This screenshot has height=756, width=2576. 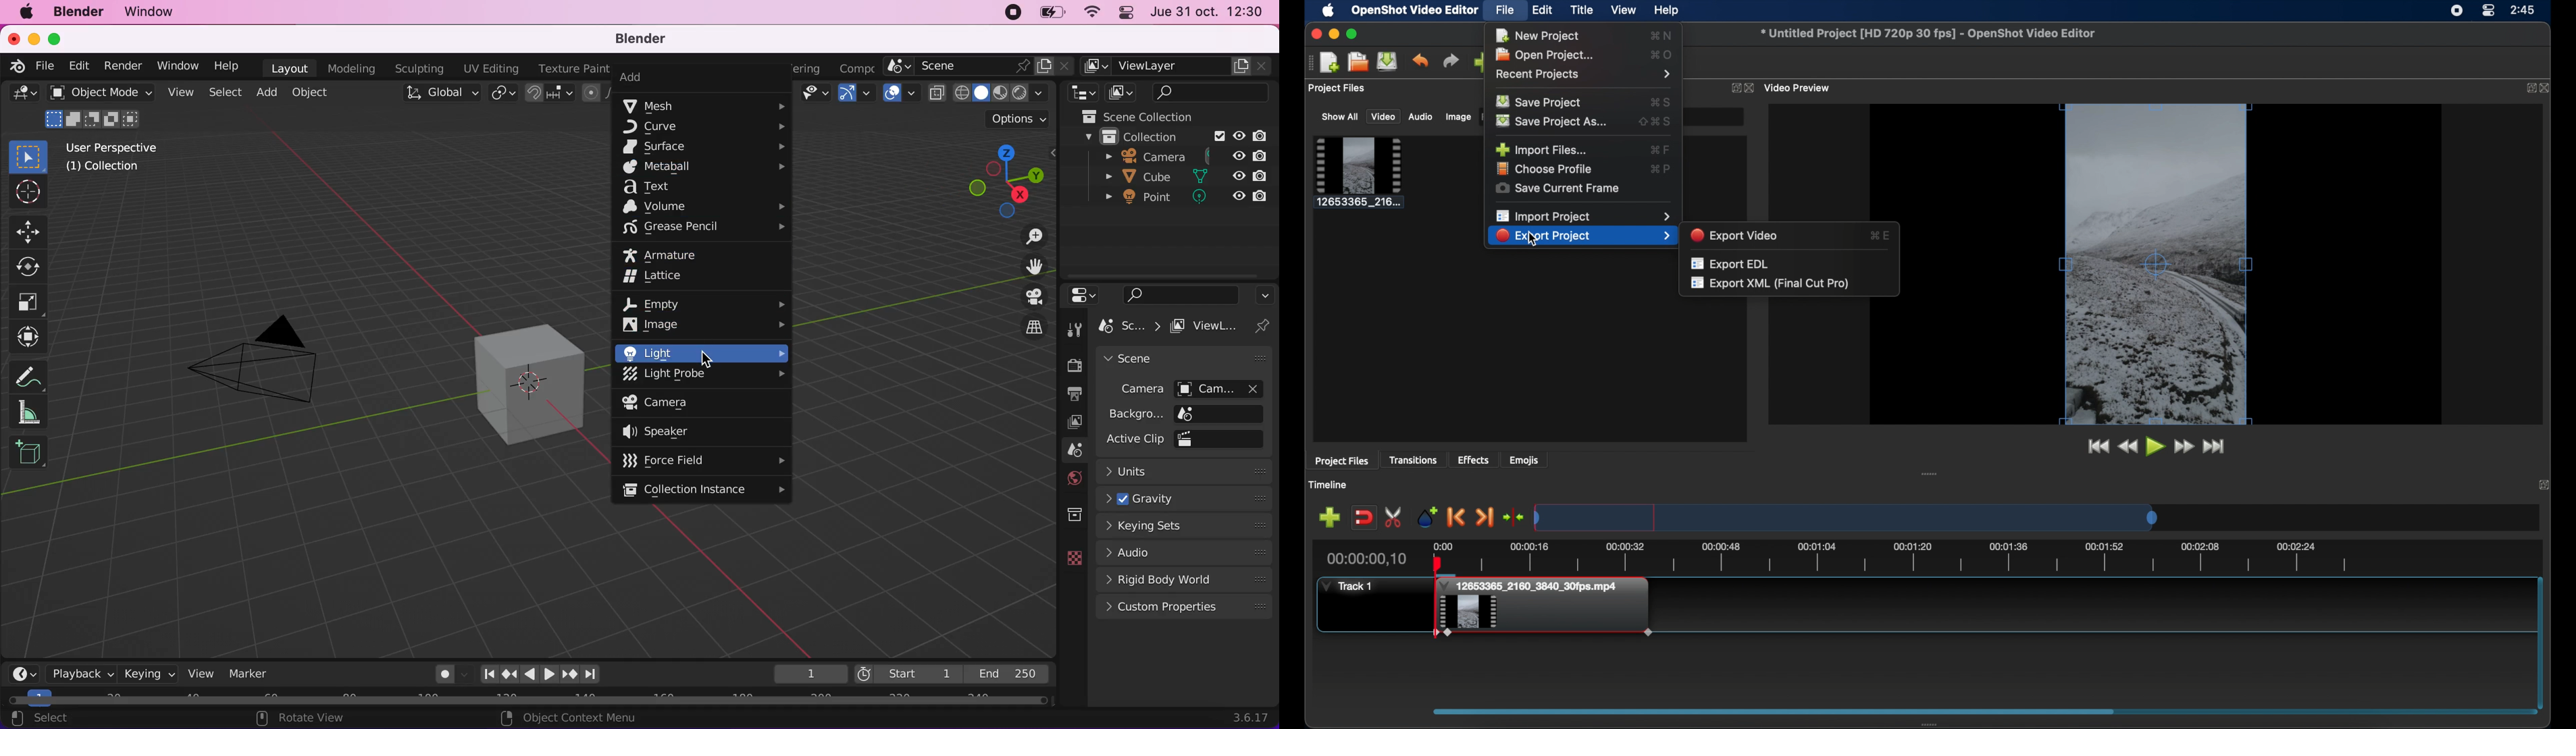 I want to click on export video menu, so click(x=1582, y=236).